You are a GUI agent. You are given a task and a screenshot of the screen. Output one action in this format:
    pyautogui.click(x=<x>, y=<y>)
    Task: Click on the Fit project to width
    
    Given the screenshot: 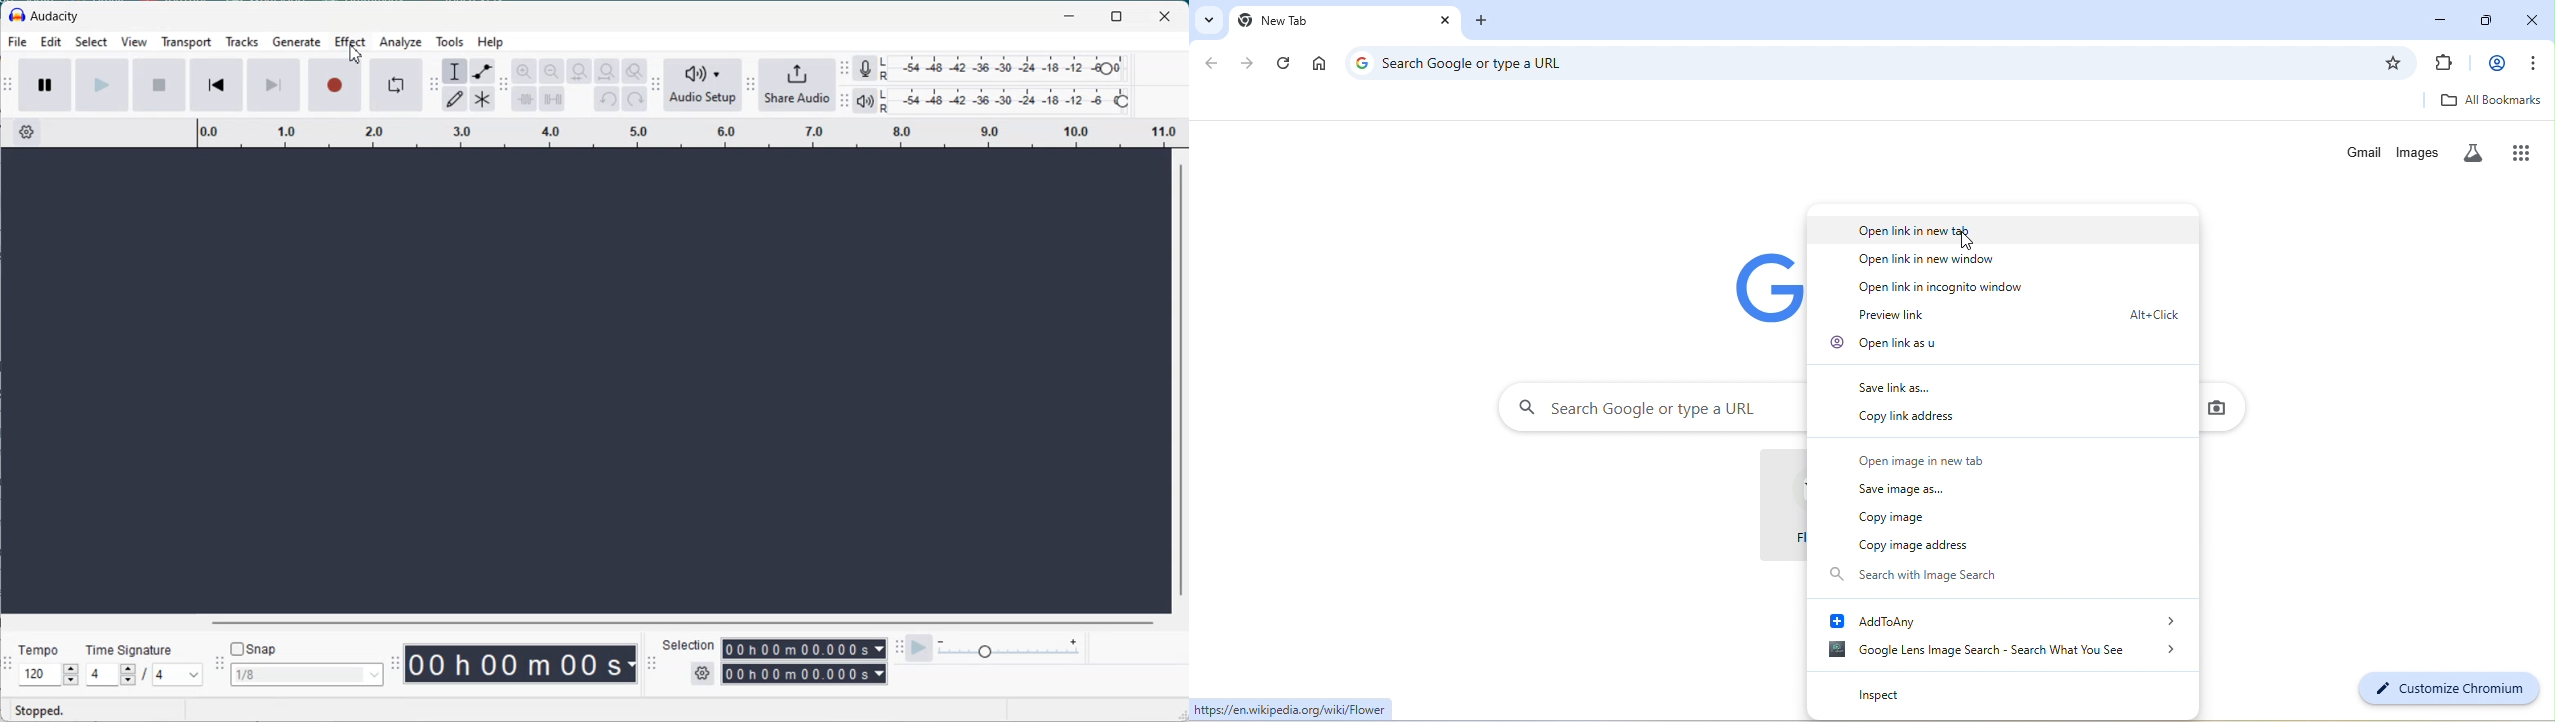 What is the action you would take?
    pyautogui.click(x=608, y=71)
    